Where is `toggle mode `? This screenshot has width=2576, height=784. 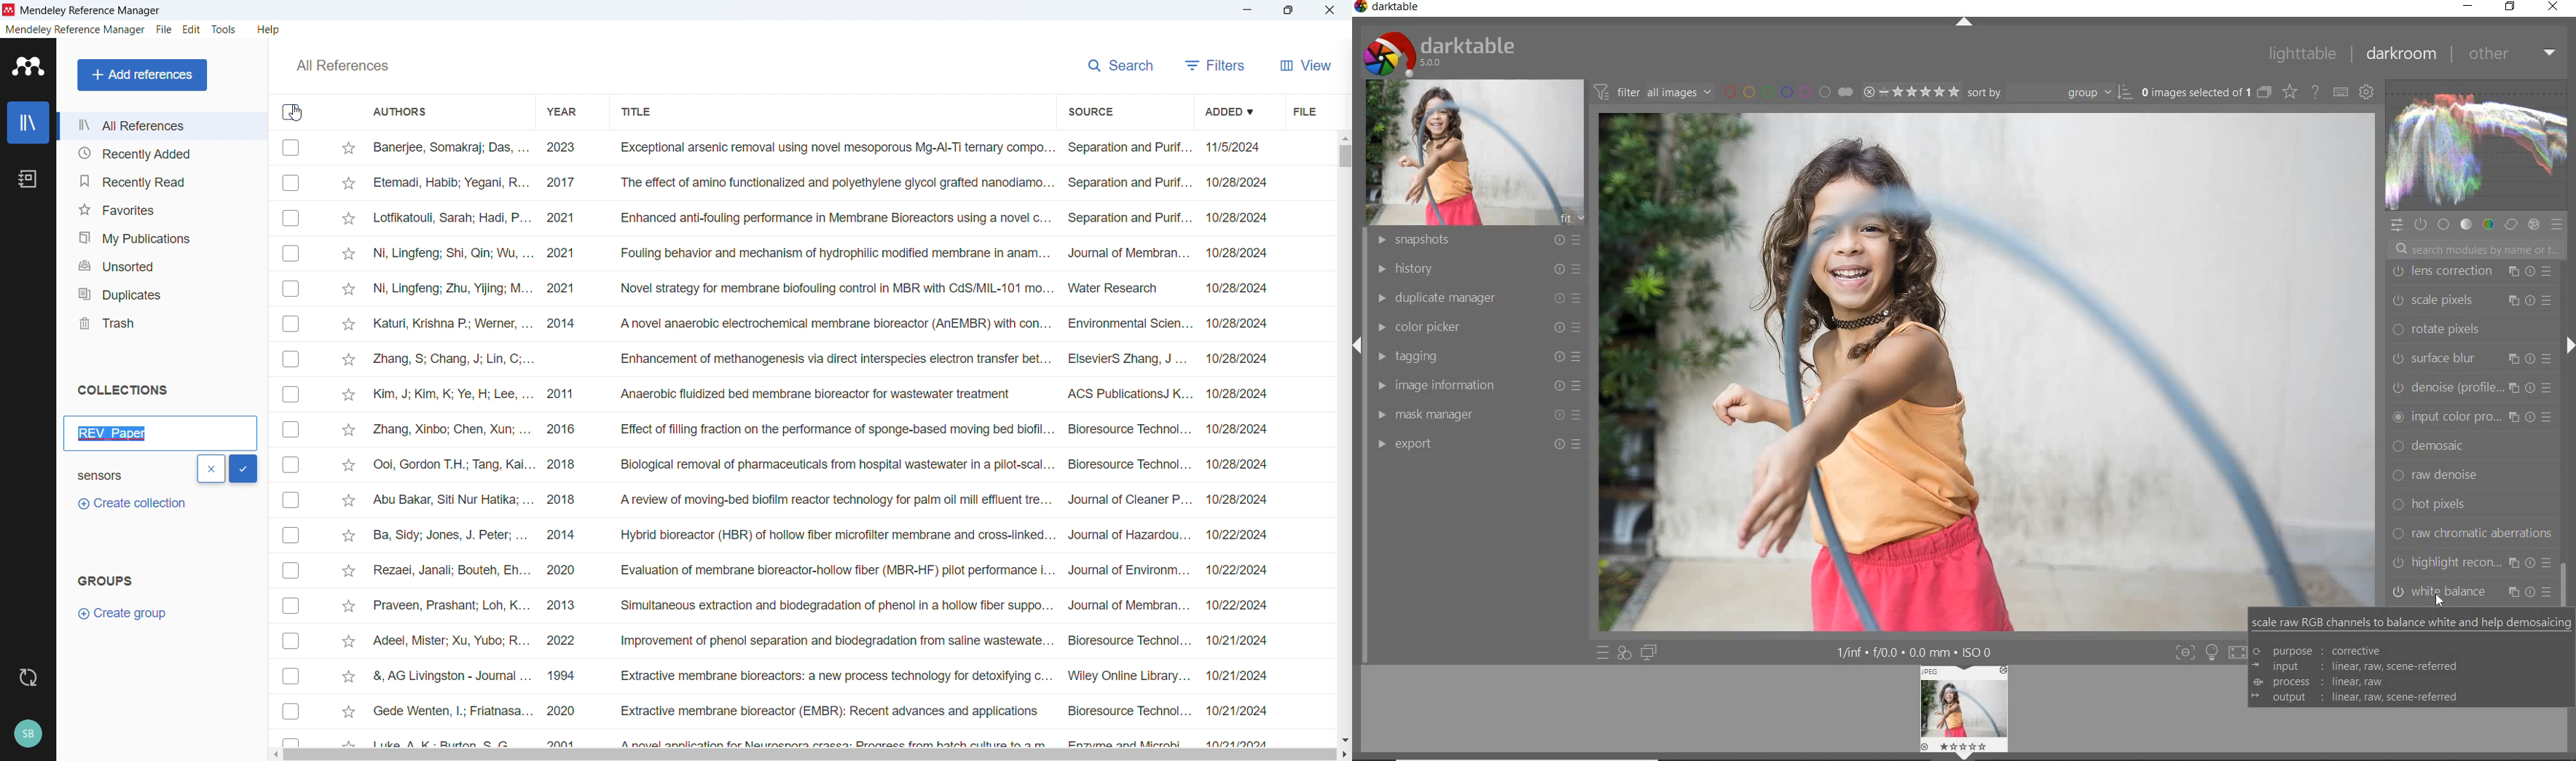
toggle mode  is located at coordinates (2473, 592).